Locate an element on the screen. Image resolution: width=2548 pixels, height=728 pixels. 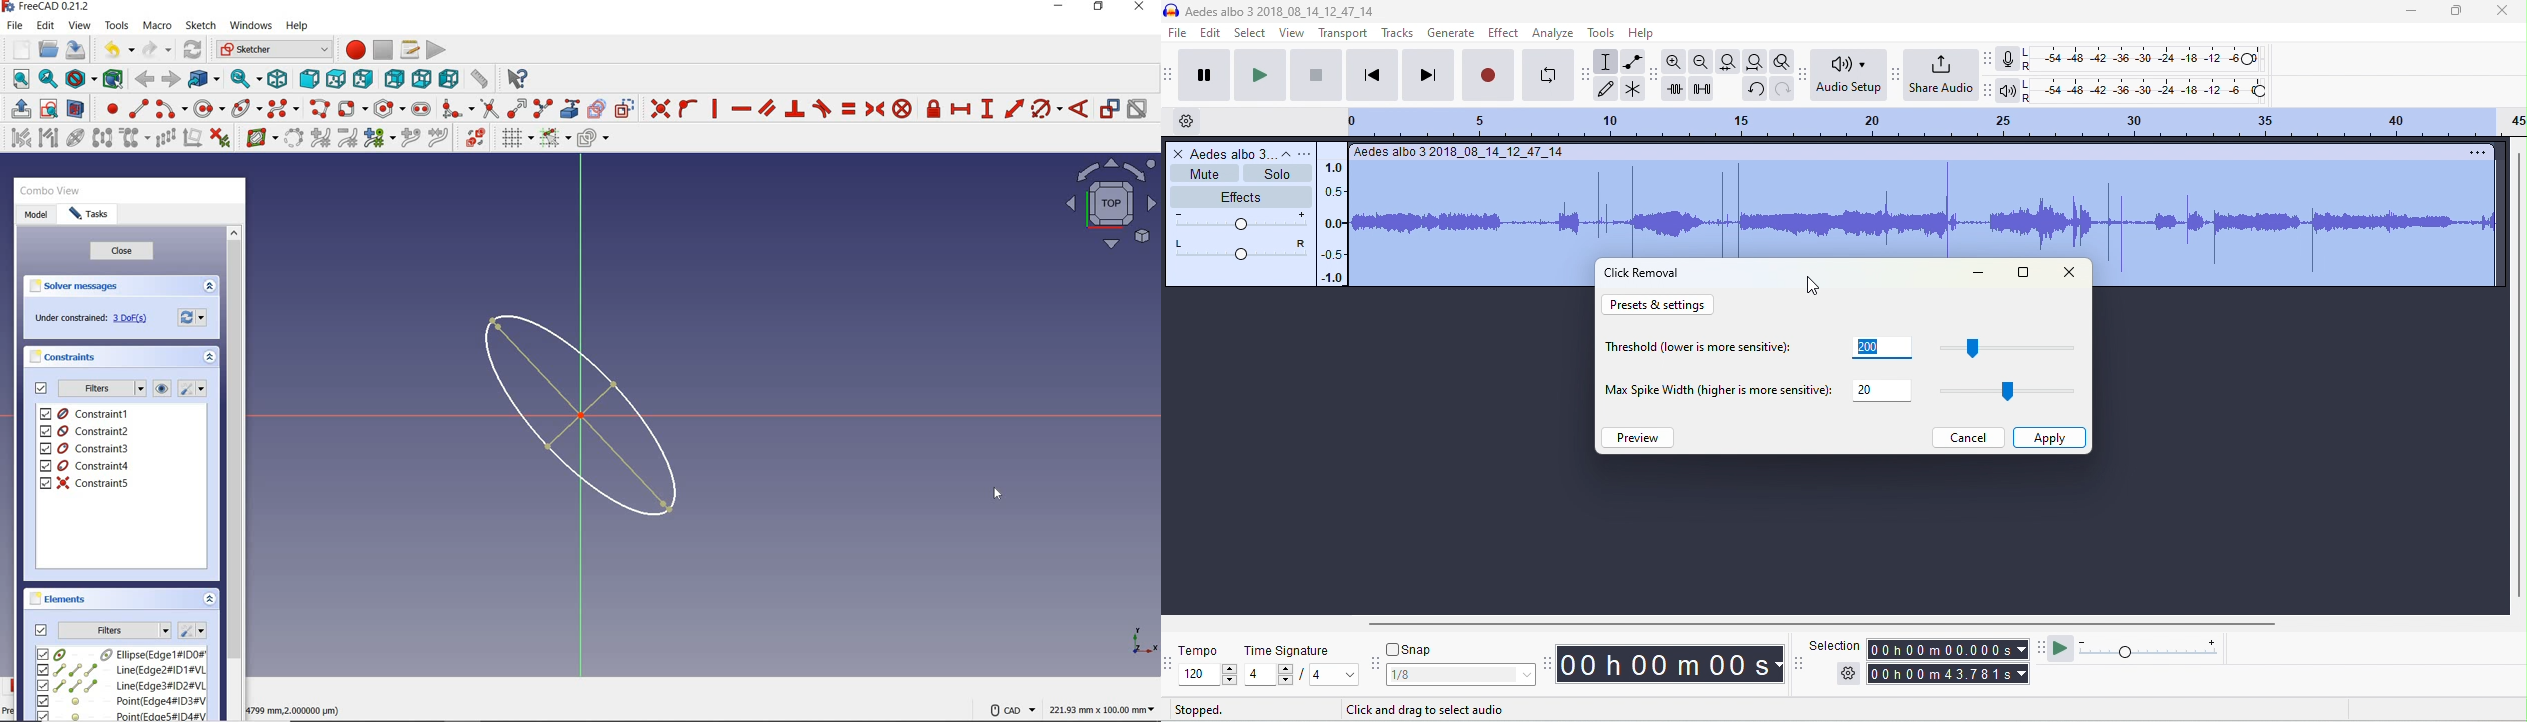
track title is located at coordinates (1461, 153).